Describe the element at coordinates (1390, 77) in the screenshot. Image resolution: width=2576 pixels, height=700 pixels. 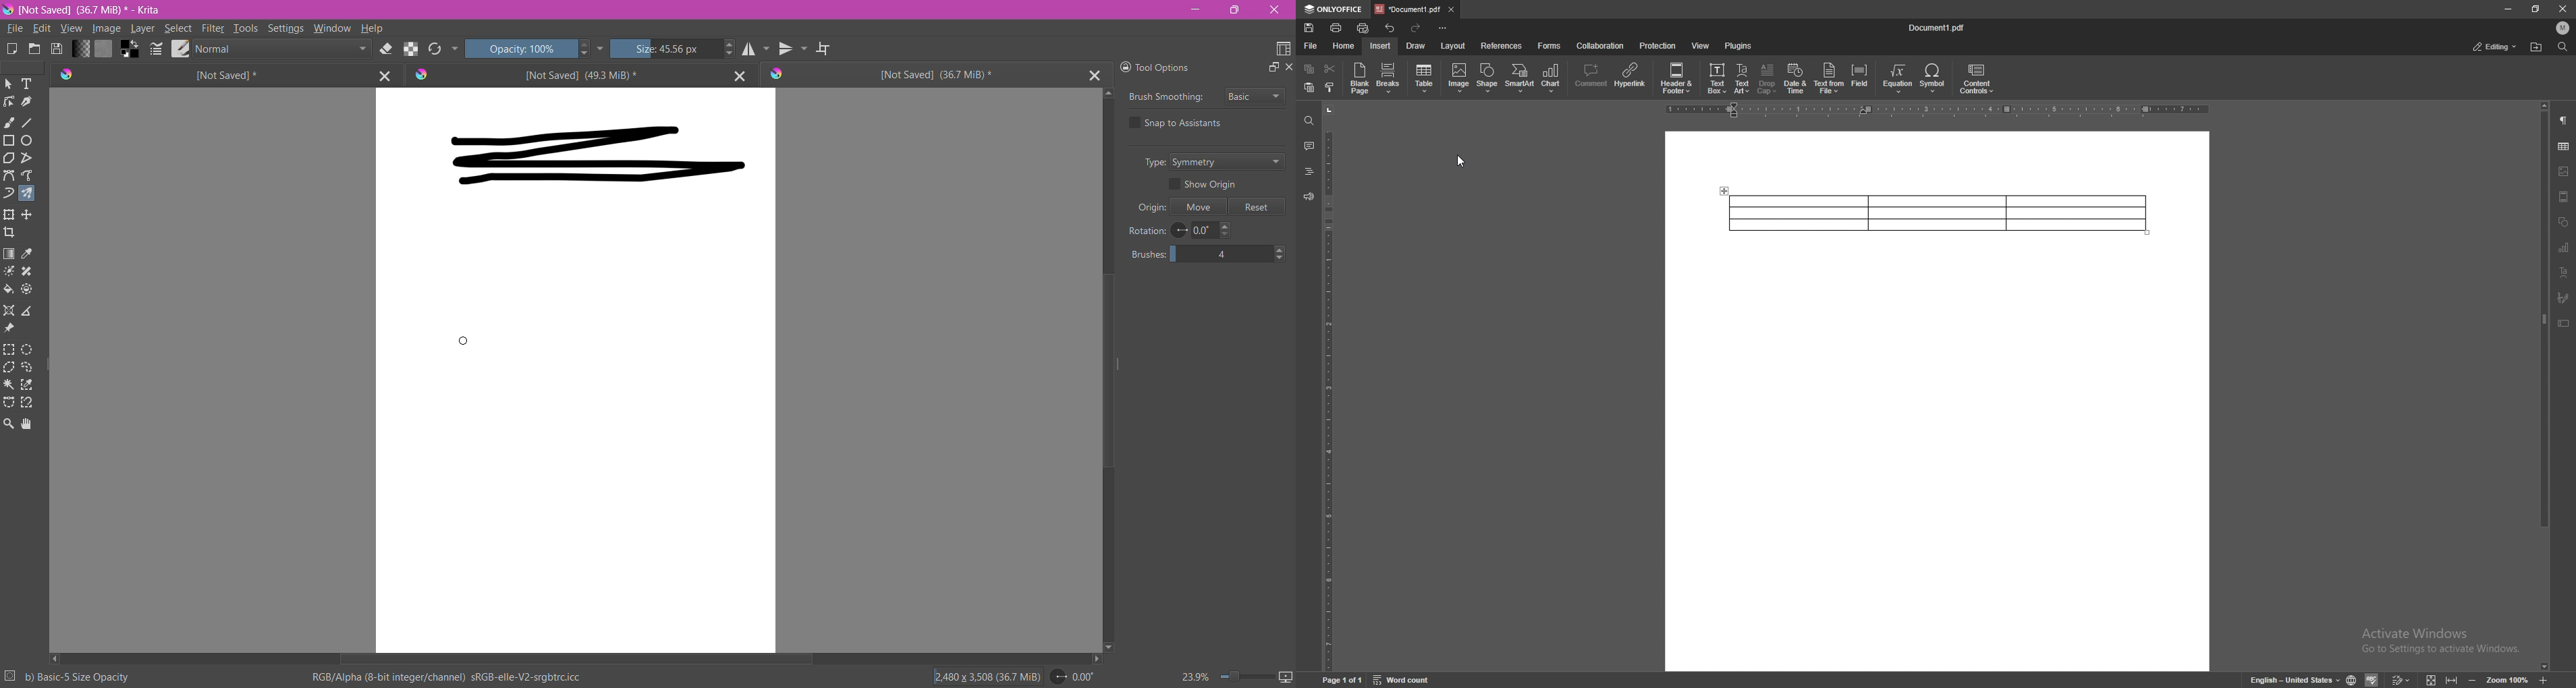
I see `breaks` at that location.